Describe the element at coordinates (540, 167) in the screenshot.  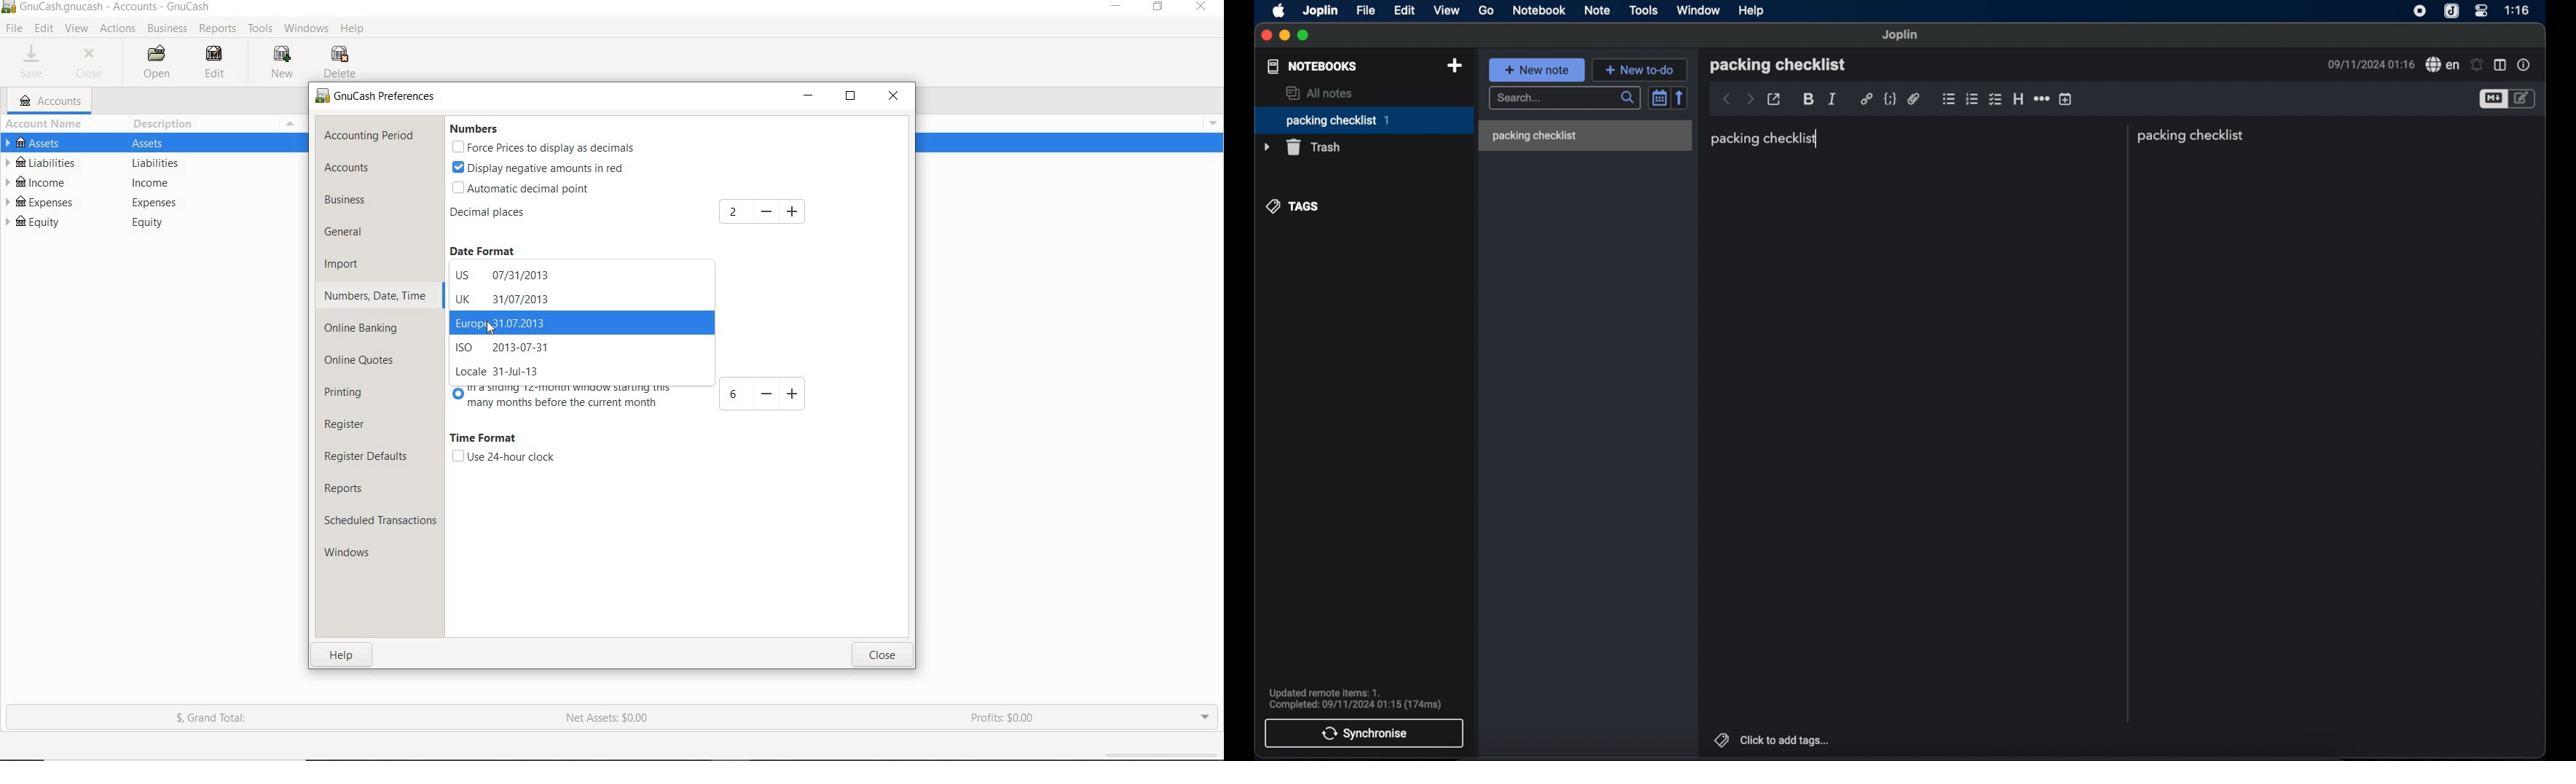
I see `display negative amounts in red` at that location.